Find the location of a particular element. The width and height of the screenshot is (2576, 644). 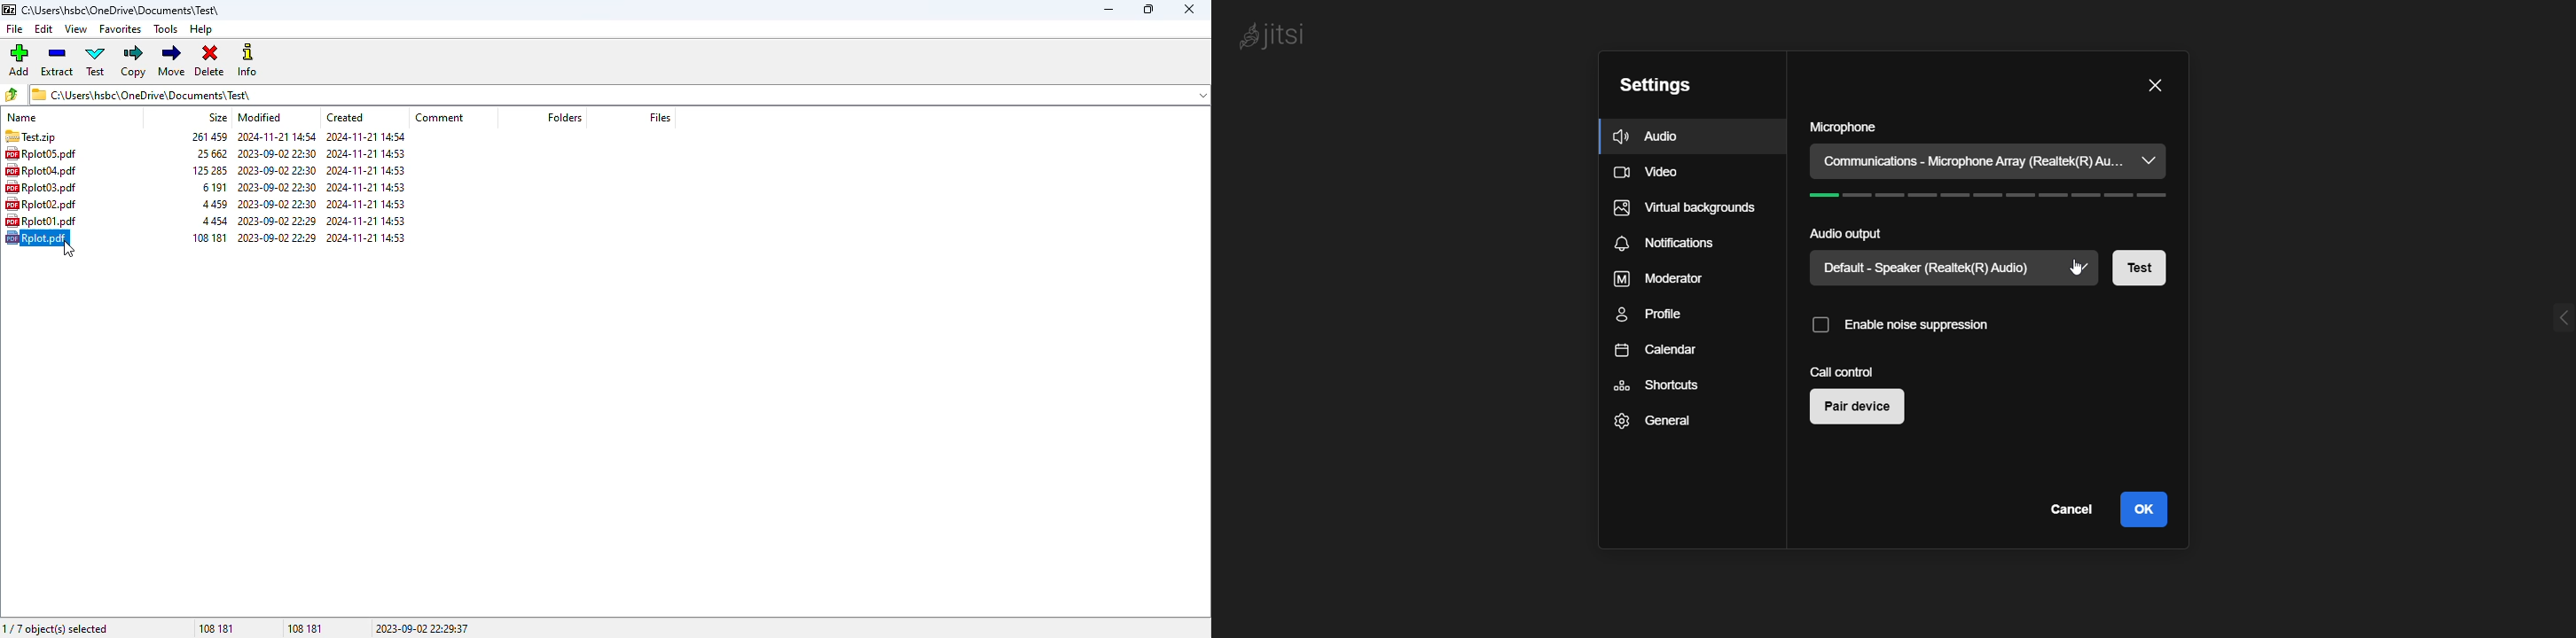

c\Users\hsbc\OneDrive\Documents\Test\ is located at coordinates (124, 10).